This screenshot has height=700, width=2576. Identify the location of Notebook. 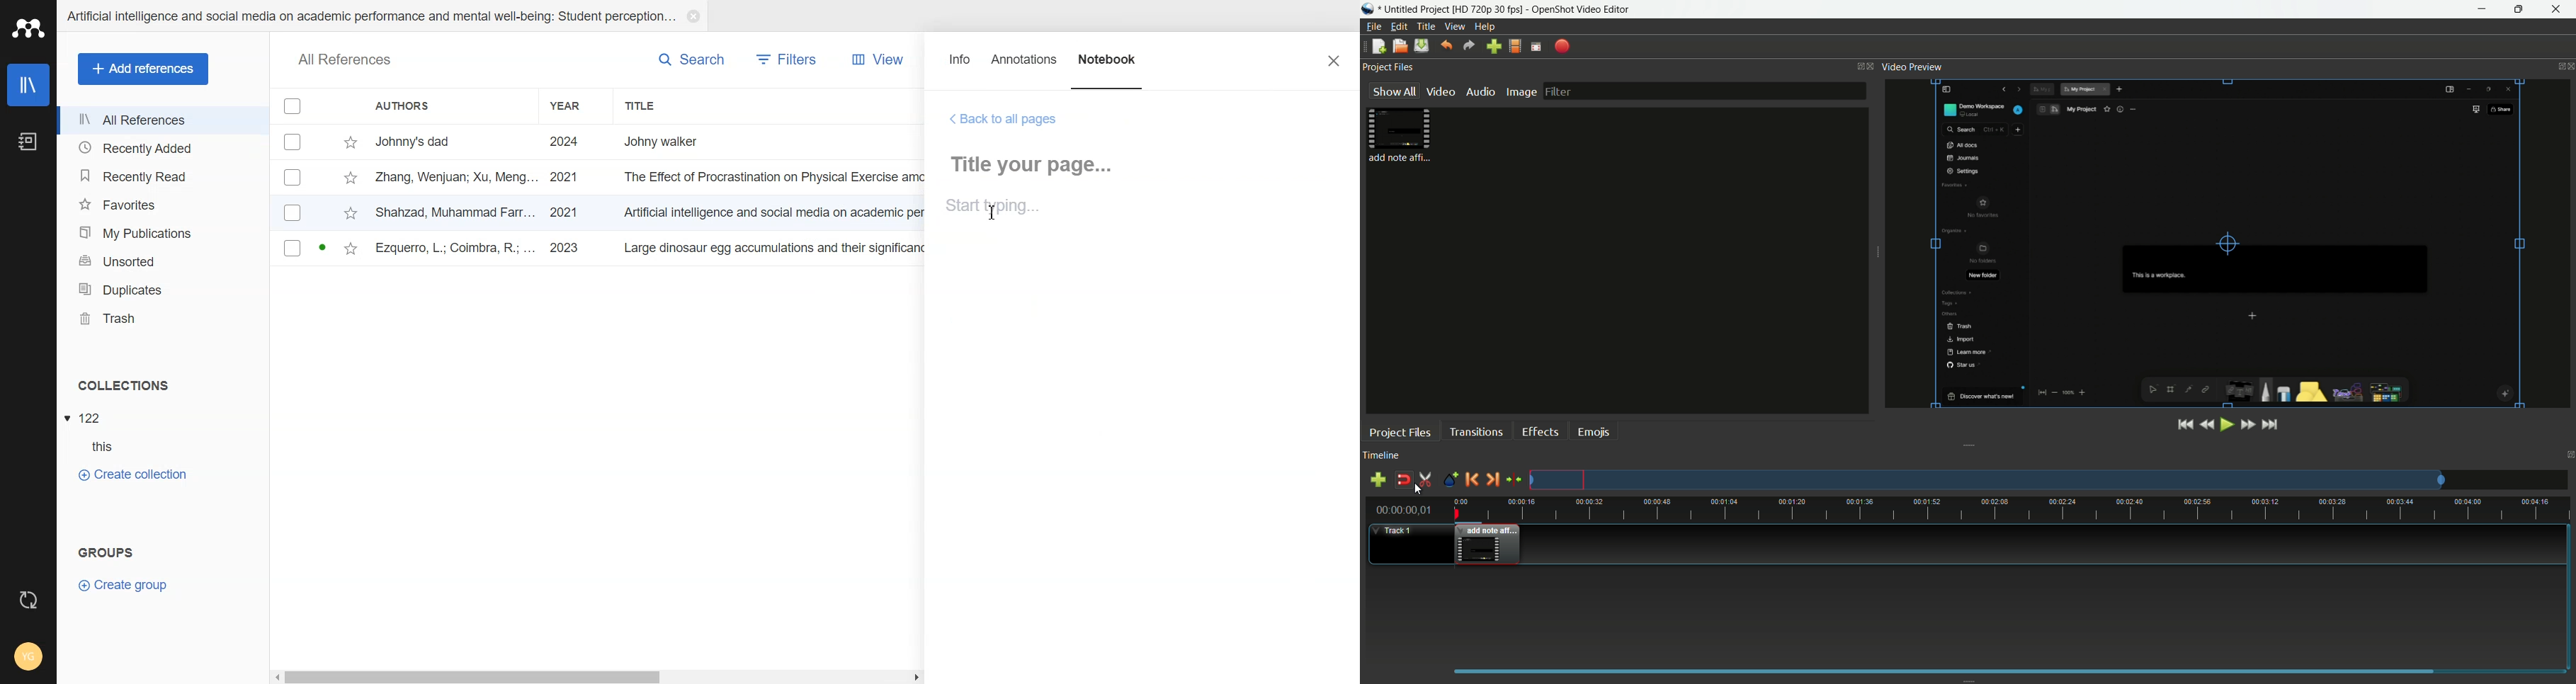
(1108, 66).